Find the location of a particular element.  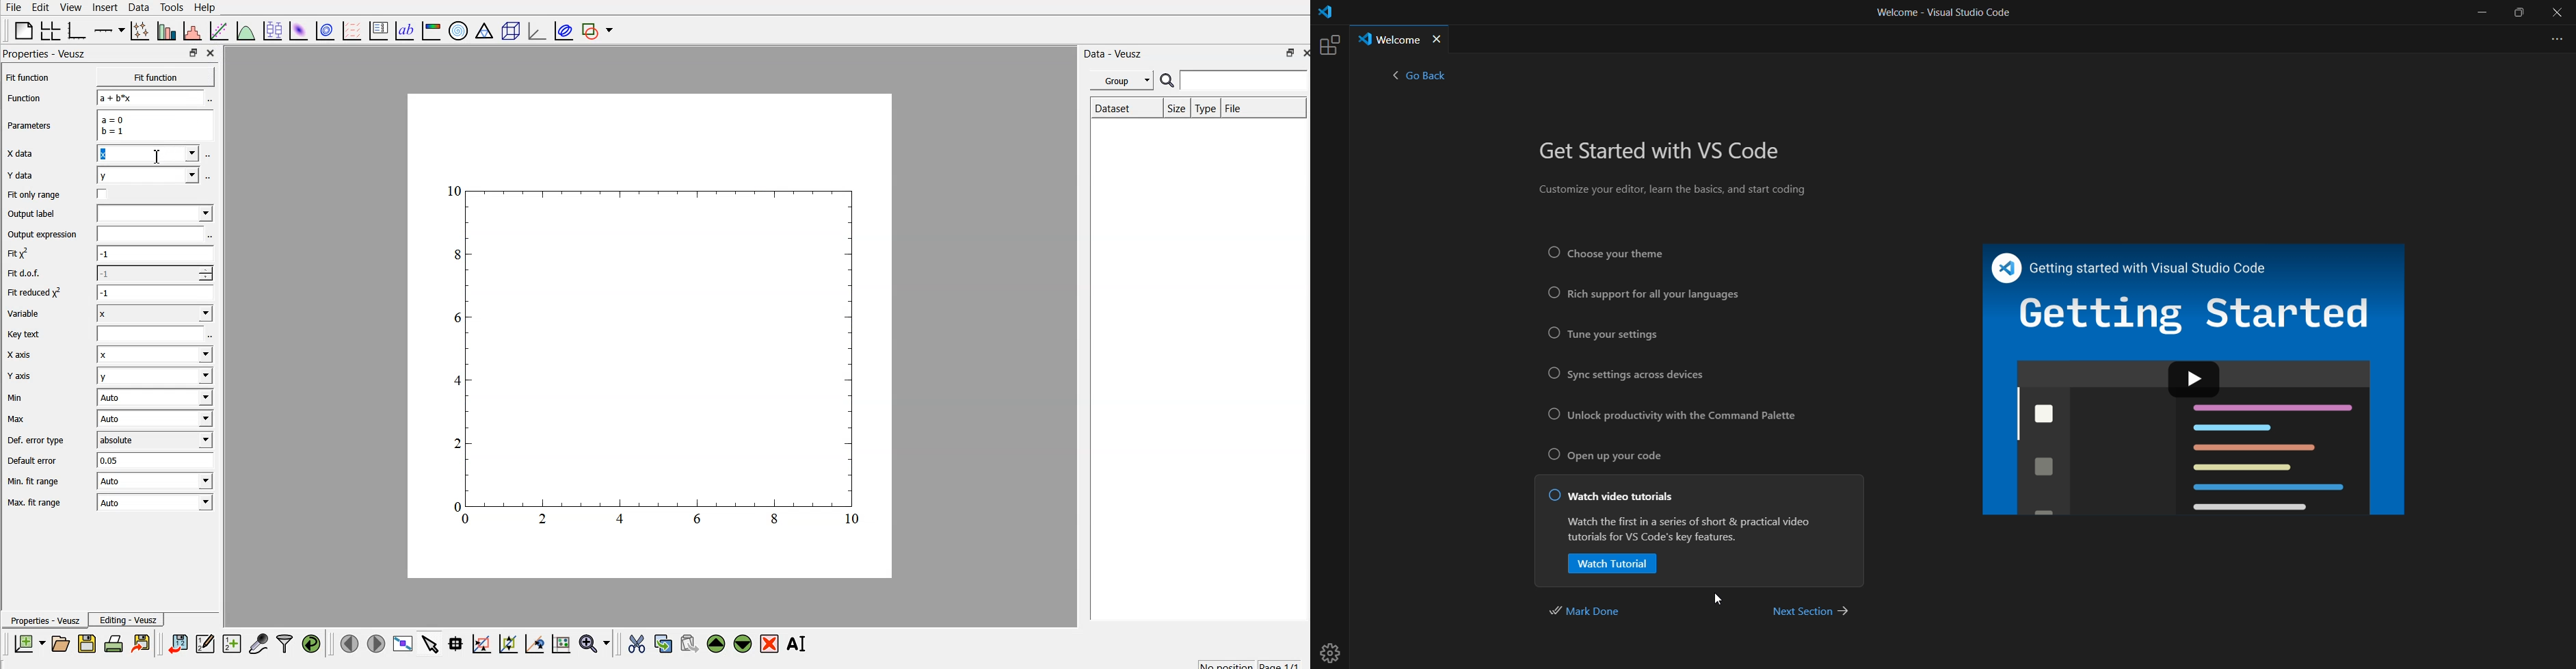

Min is located at coordinates (34, 396).